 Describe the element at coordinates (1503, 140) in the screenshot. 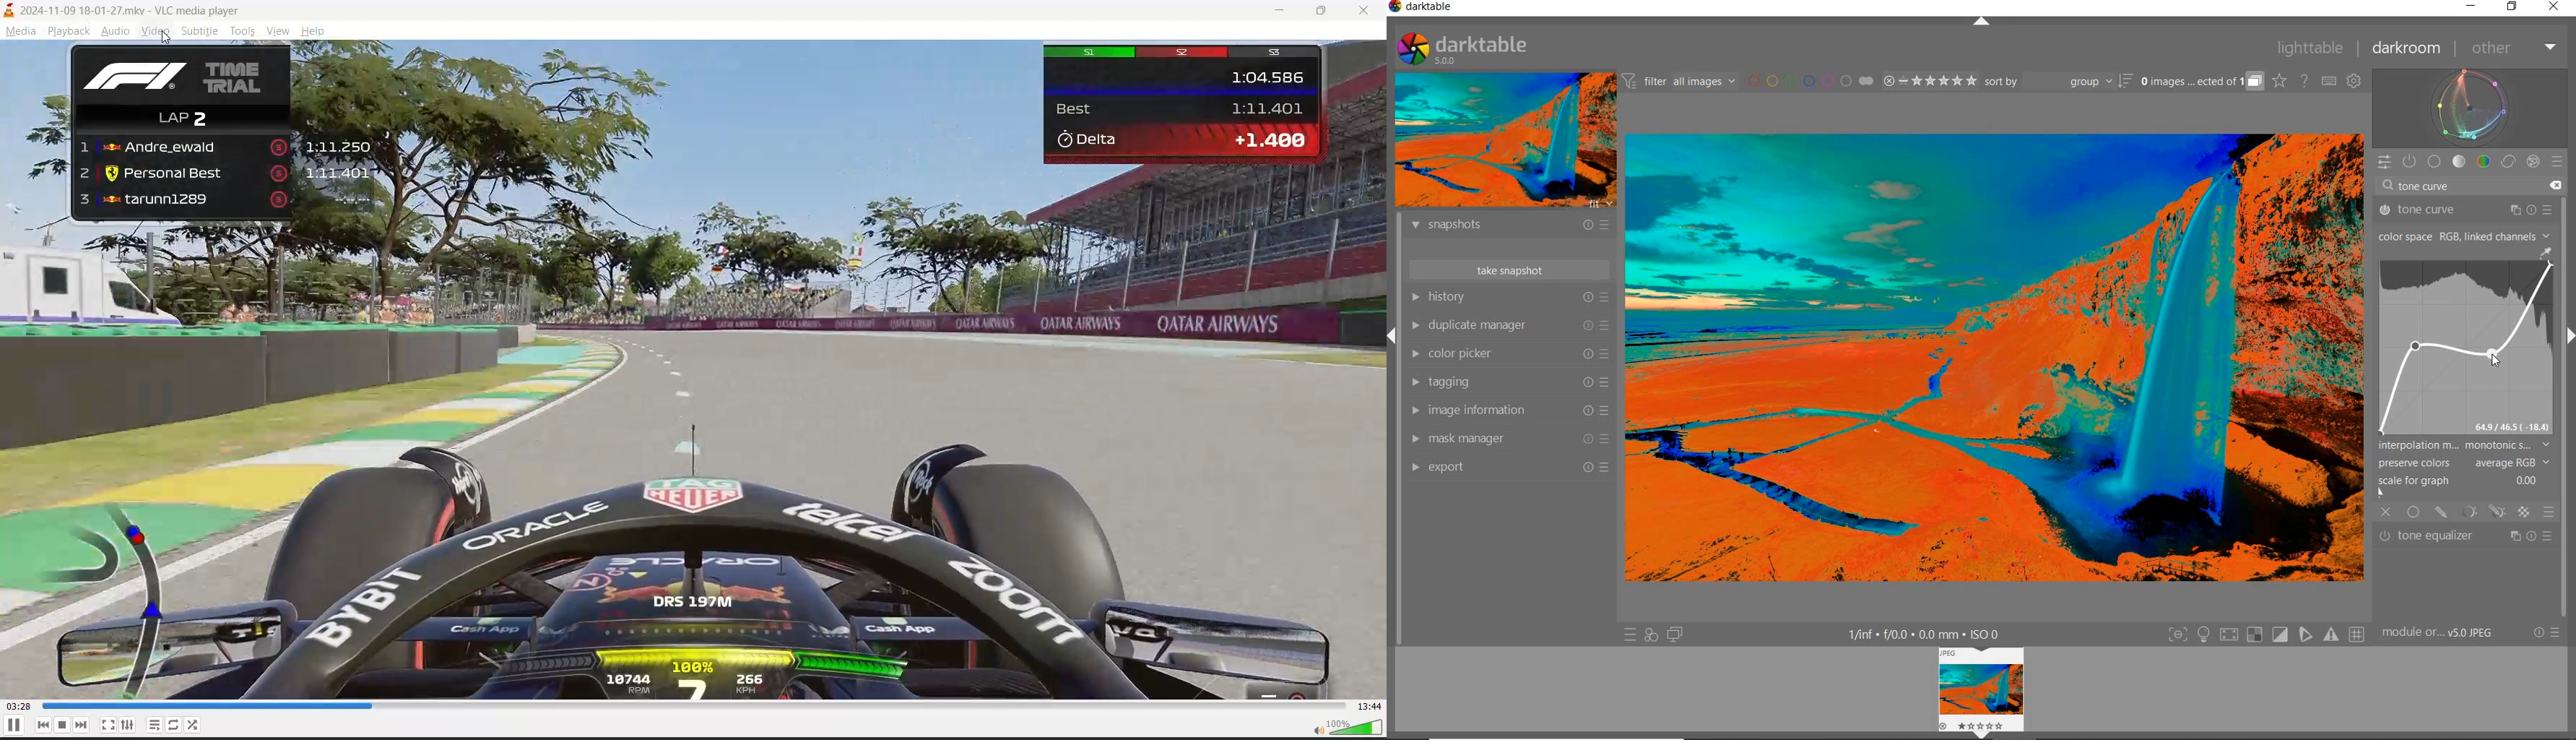

I see `IMAGE PREVIEW` at that location.